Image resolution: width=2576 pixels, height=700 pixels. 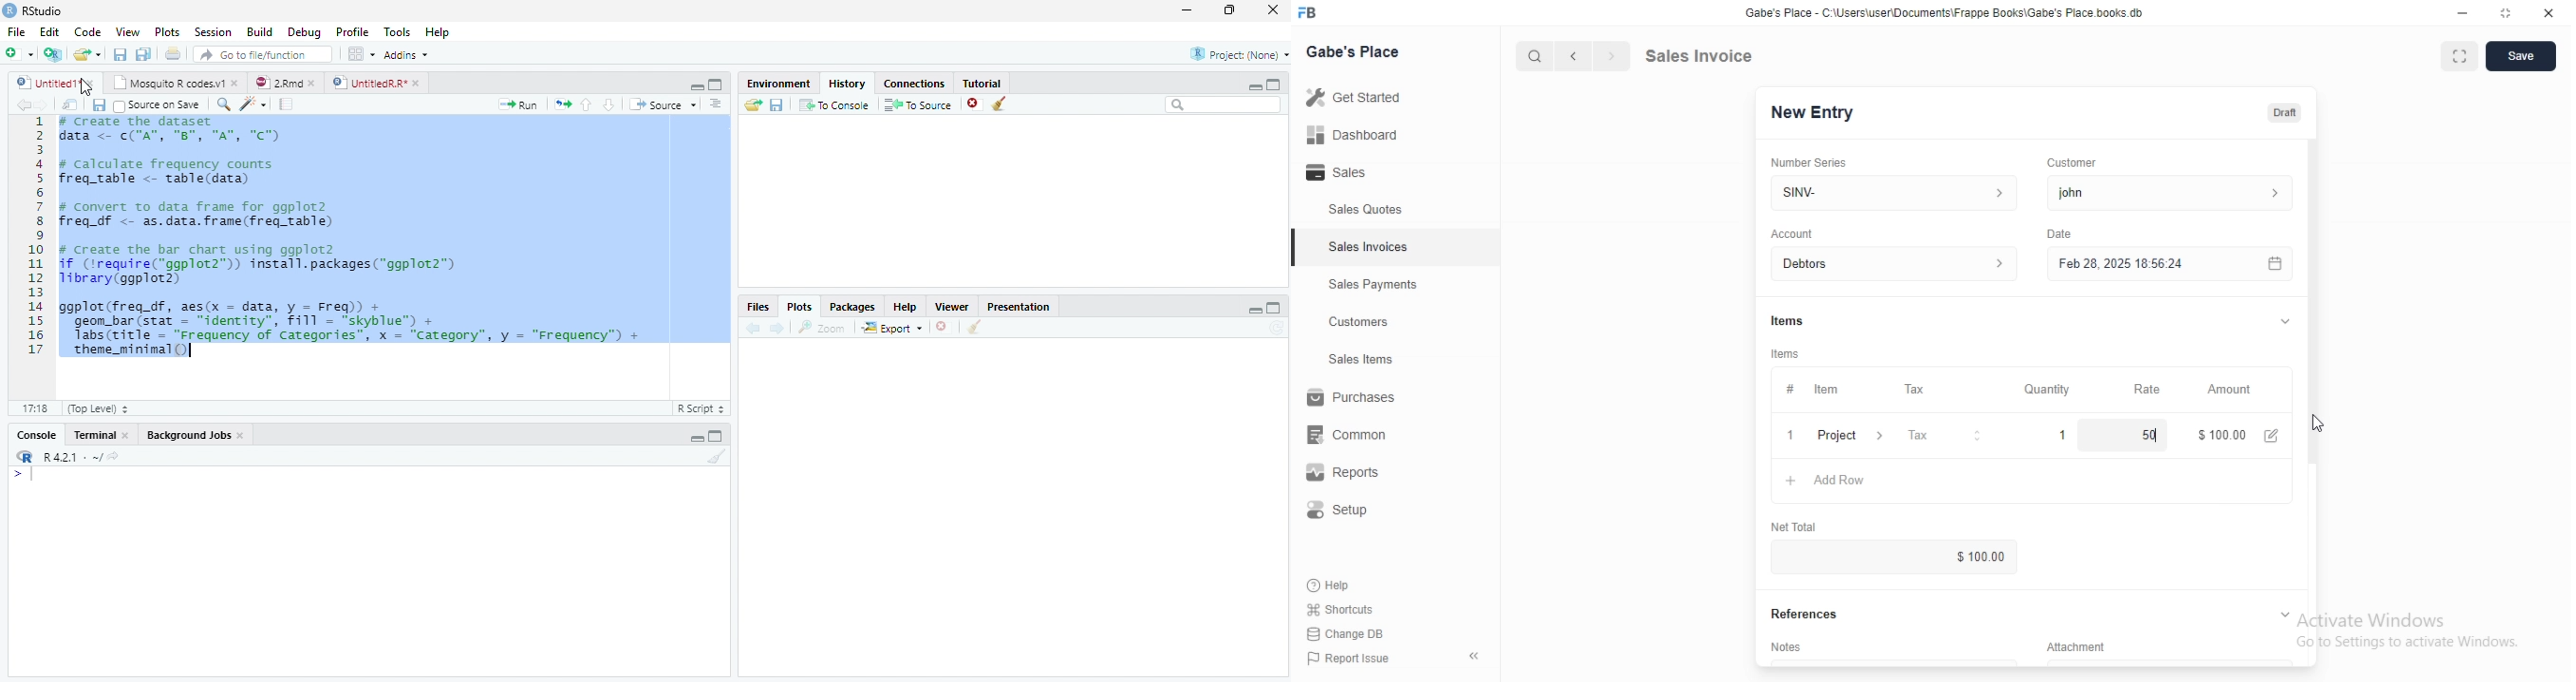 I want to click on PP Report Issue., so click(x=1355, y=662).